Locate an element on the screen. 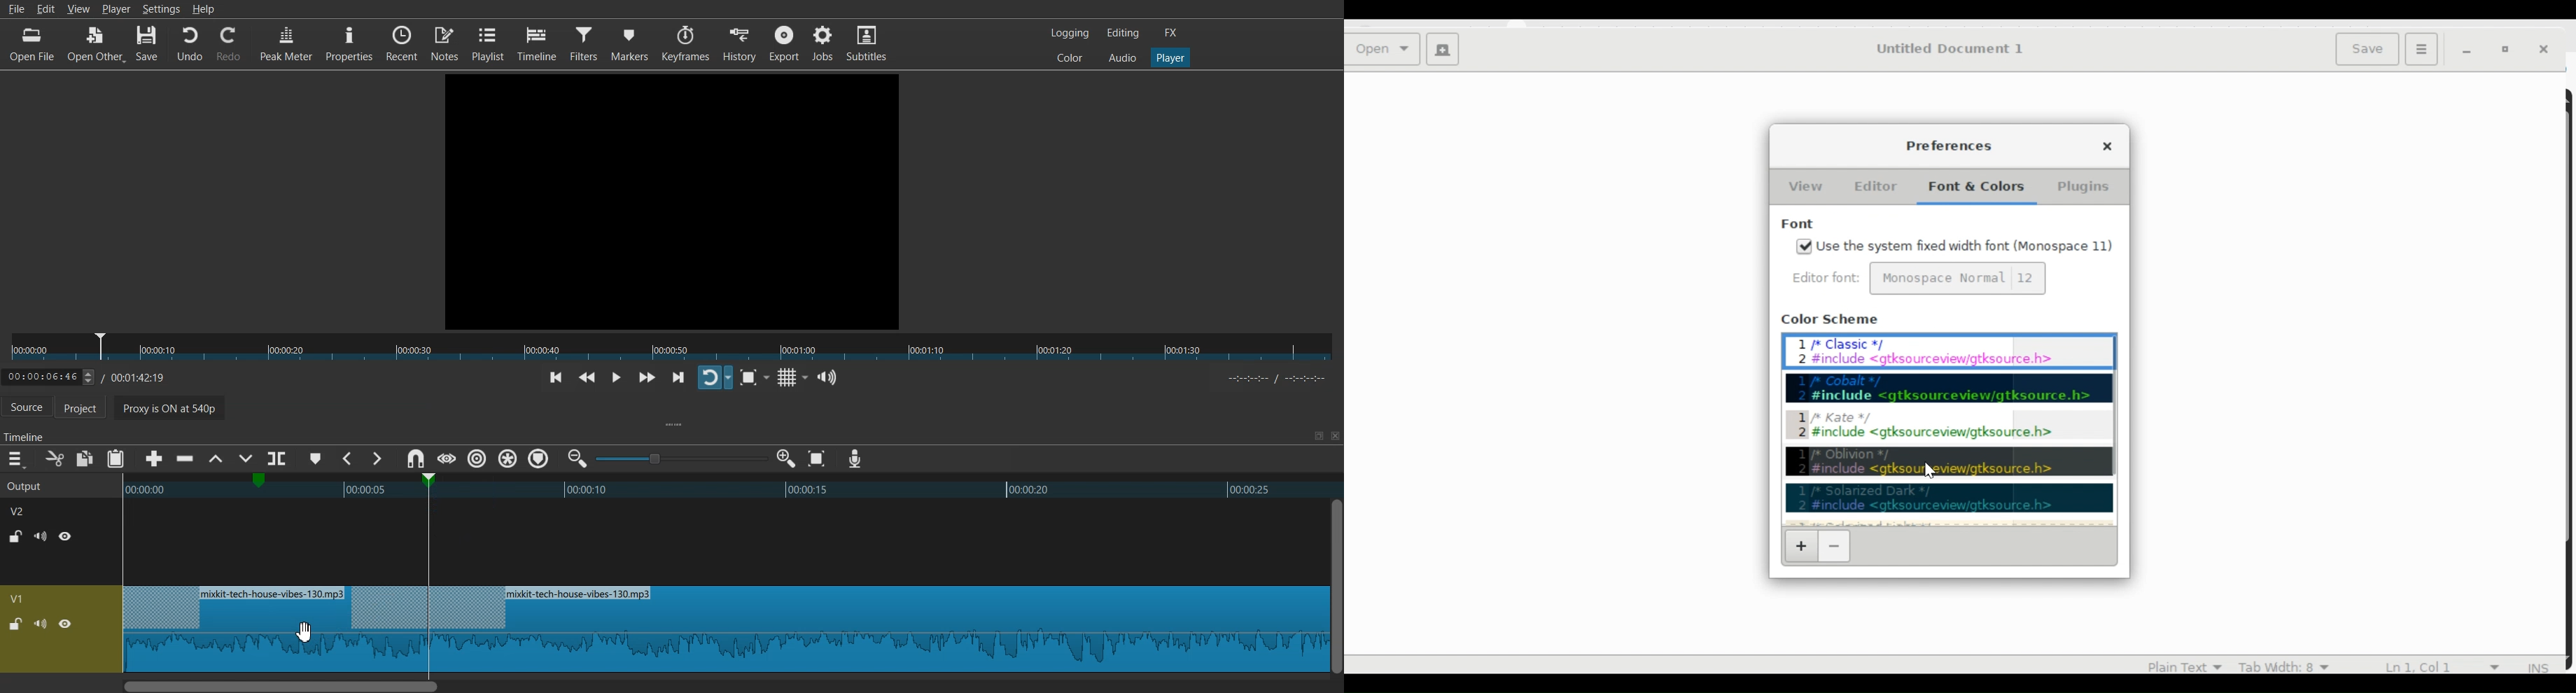  Properties is located at coordinates (349, 43).